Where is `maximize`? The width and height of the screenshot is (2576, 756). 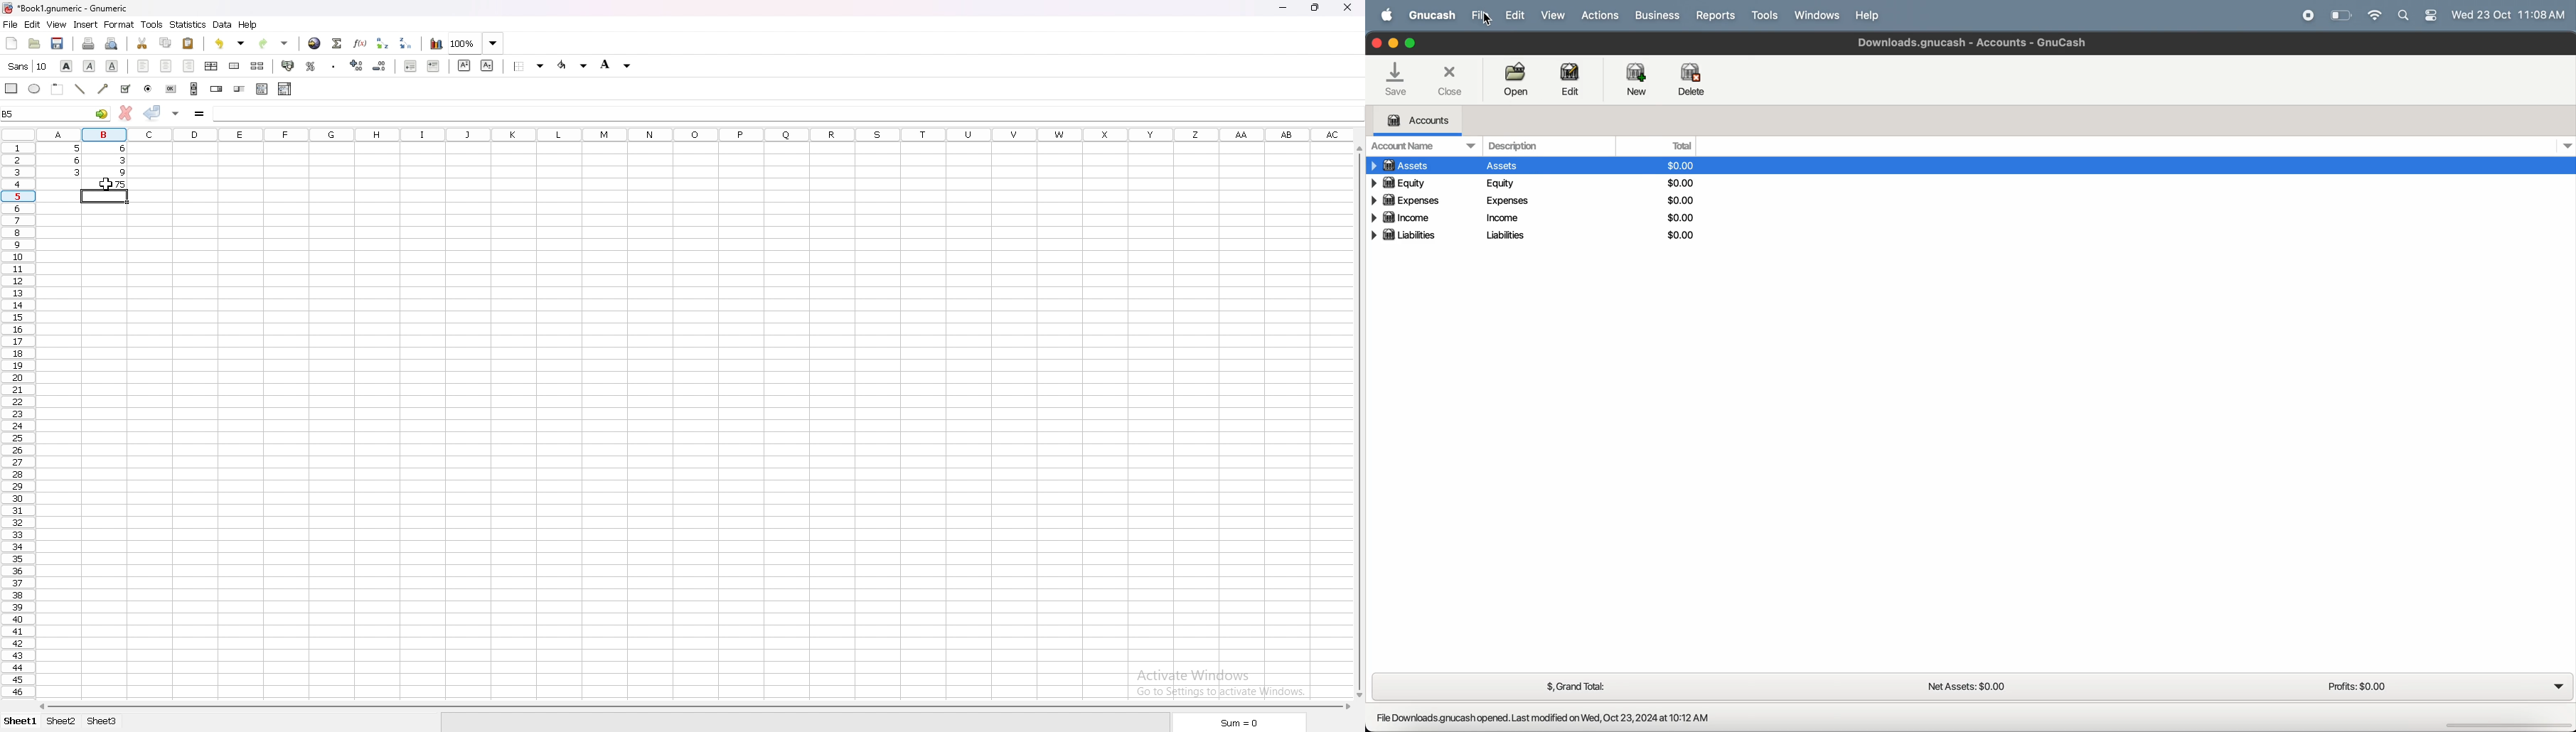 maximize is located at coordinates (1409, 42).